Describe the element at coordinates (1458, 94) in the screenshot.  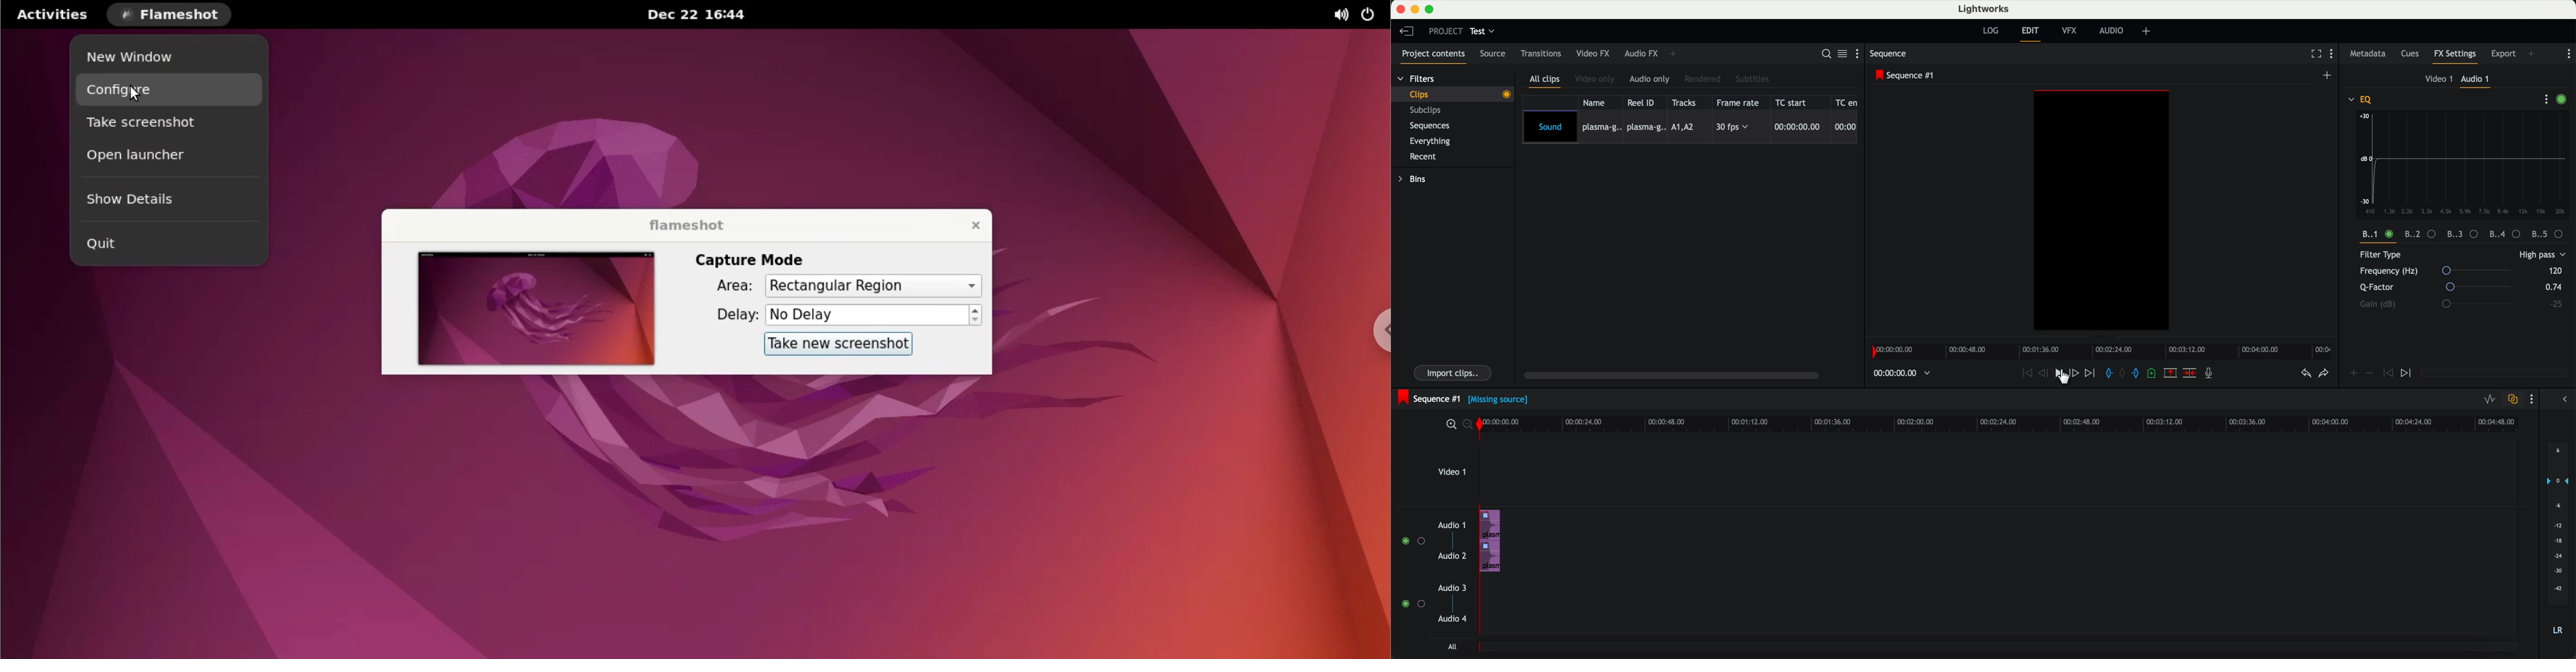
I see `clip` at that location.